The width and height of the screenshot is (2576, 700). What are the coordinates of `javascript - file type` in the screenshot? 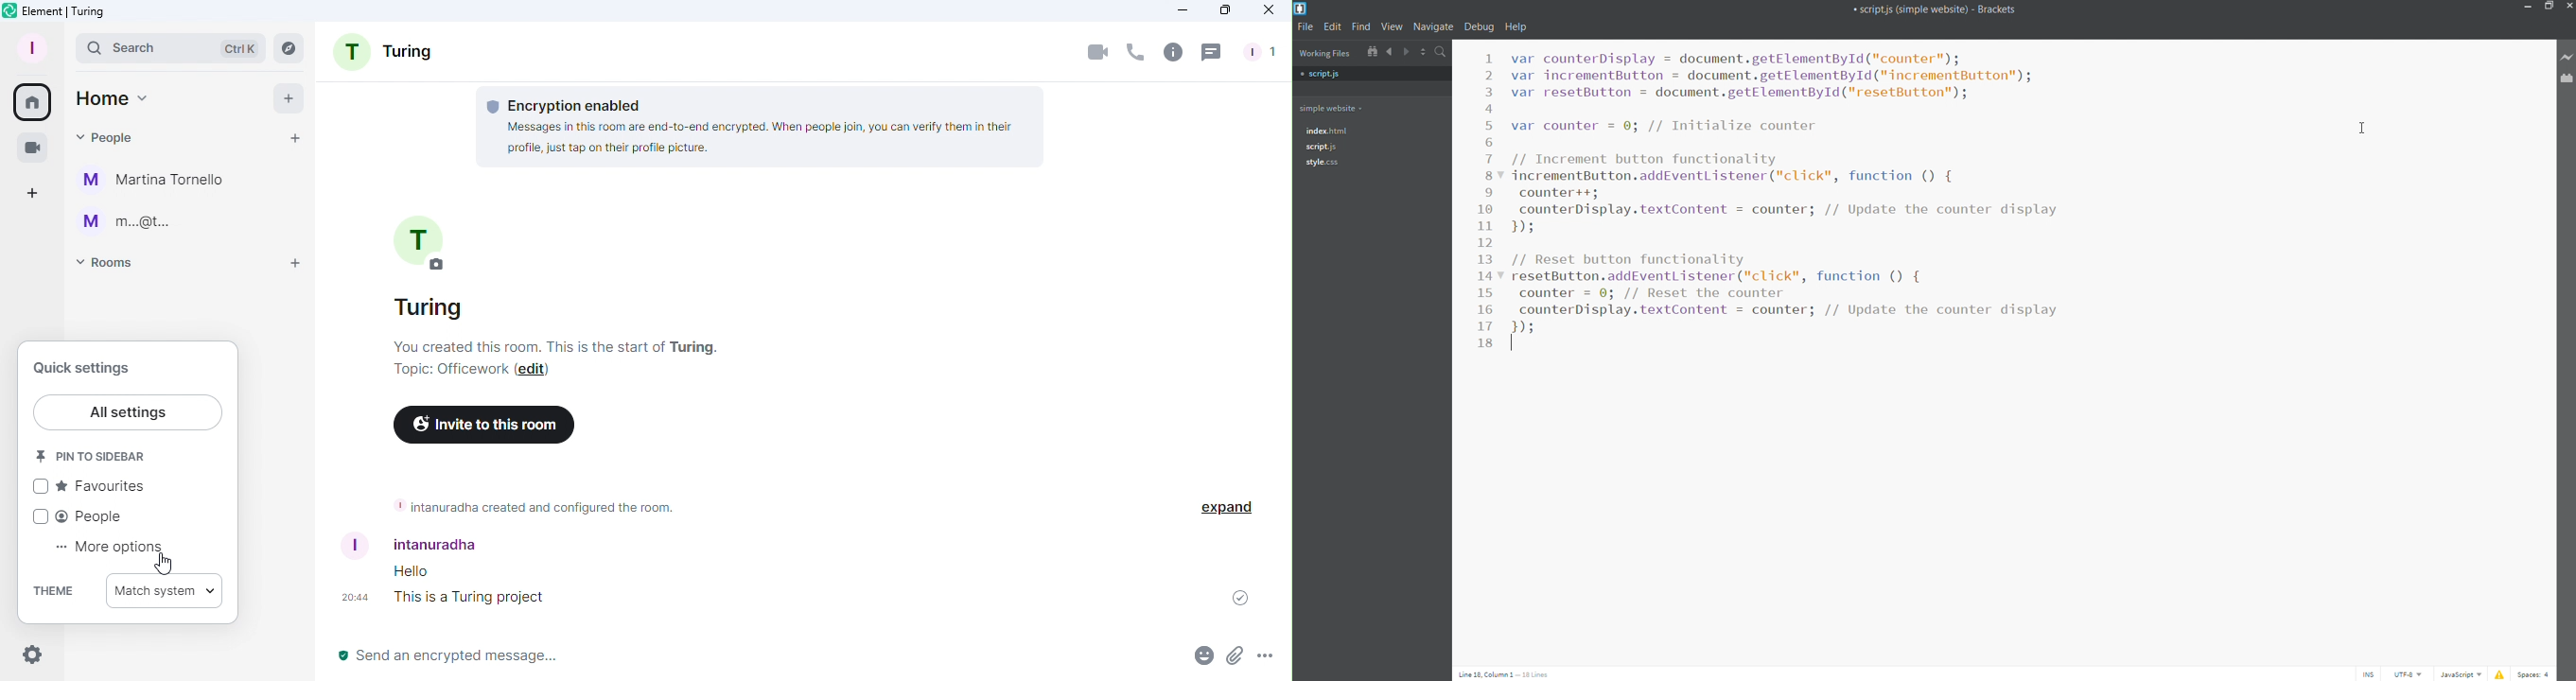 It's located at (2462, 675).